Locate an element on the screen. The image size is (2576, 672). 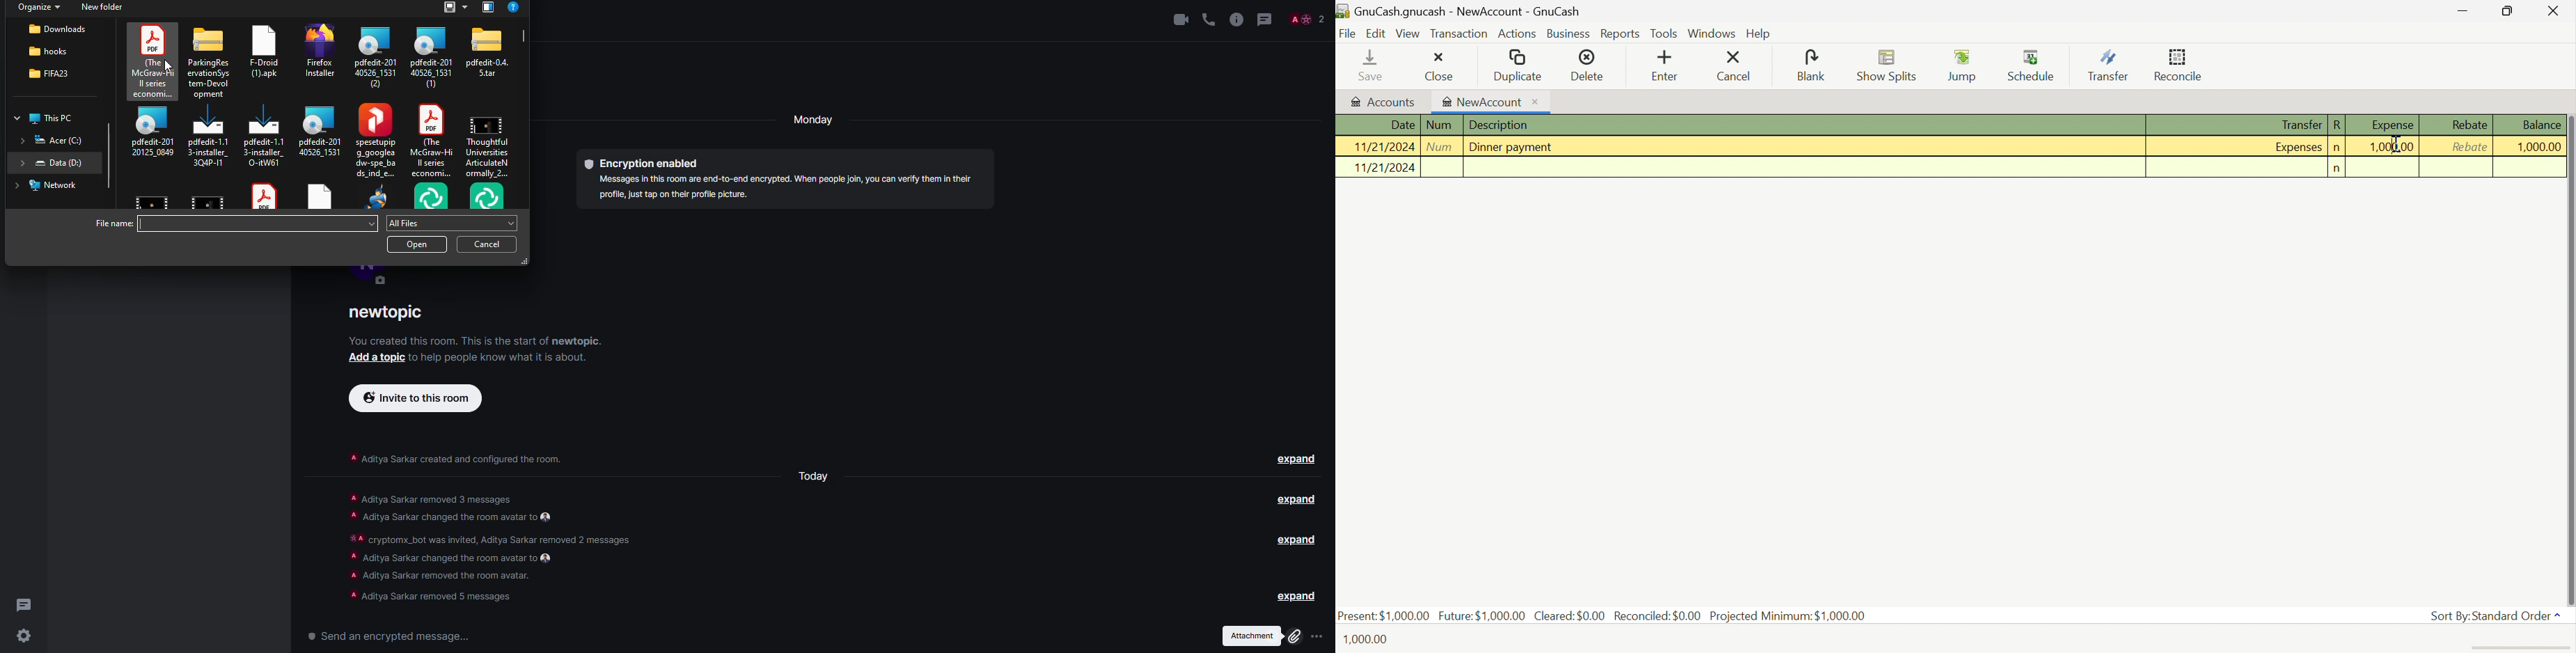
1,000.00 is located at coordinates (1369, 639).